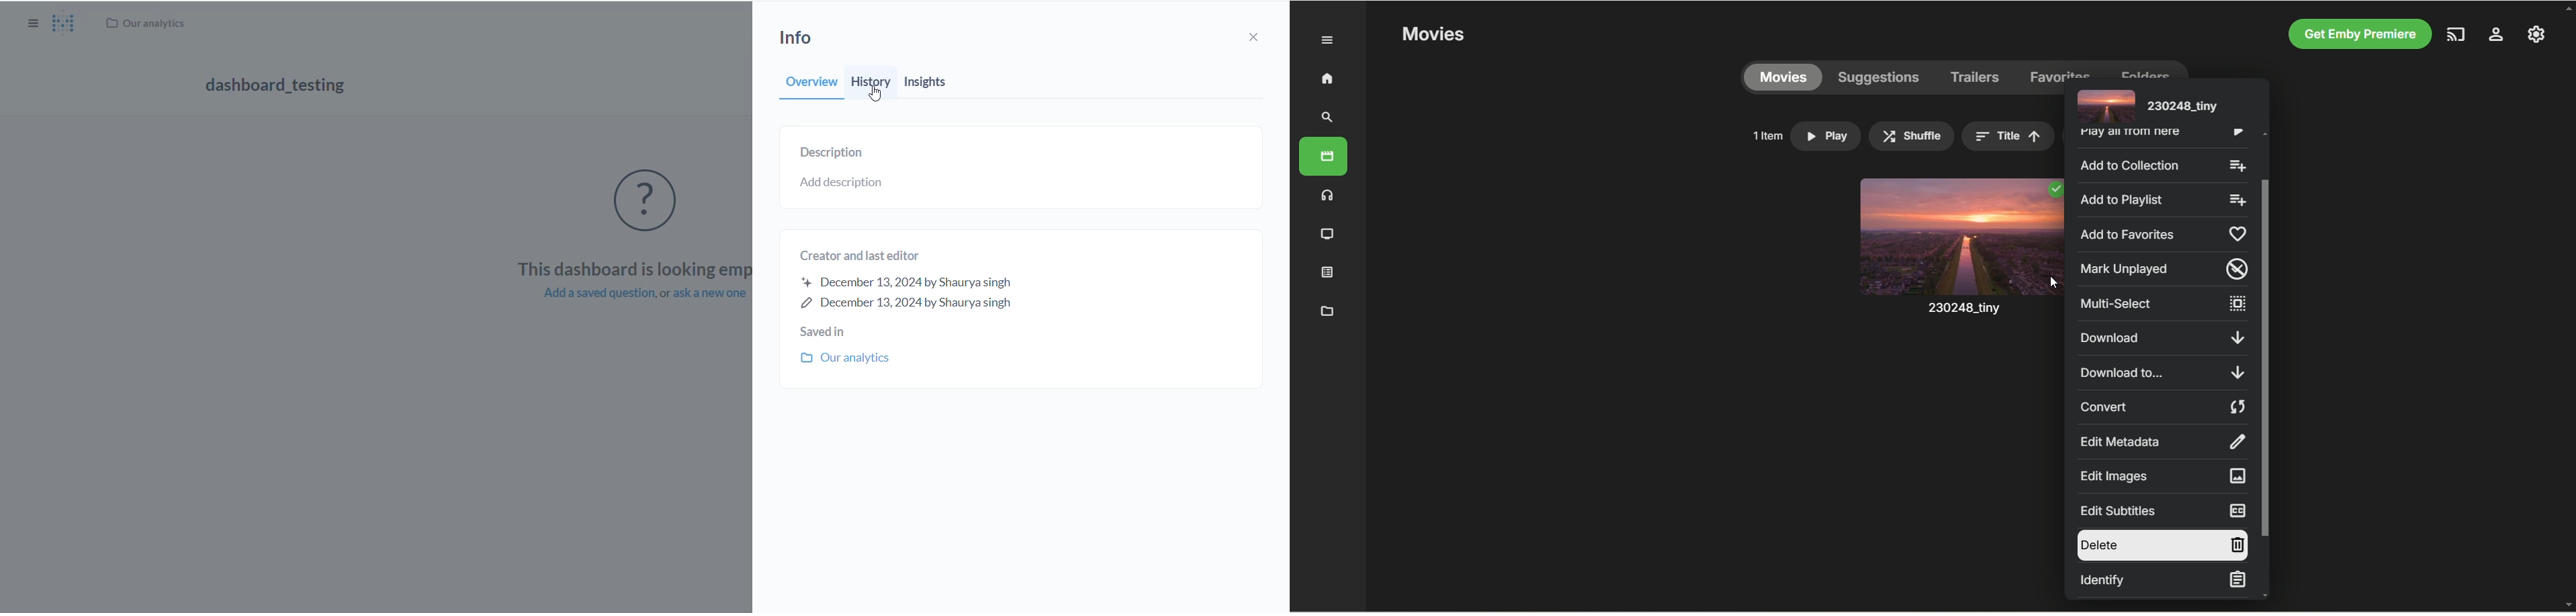  Describe the element at coordinates (629, 268) in the screenshot. I see `This dashboard is looking empty.` at that location.